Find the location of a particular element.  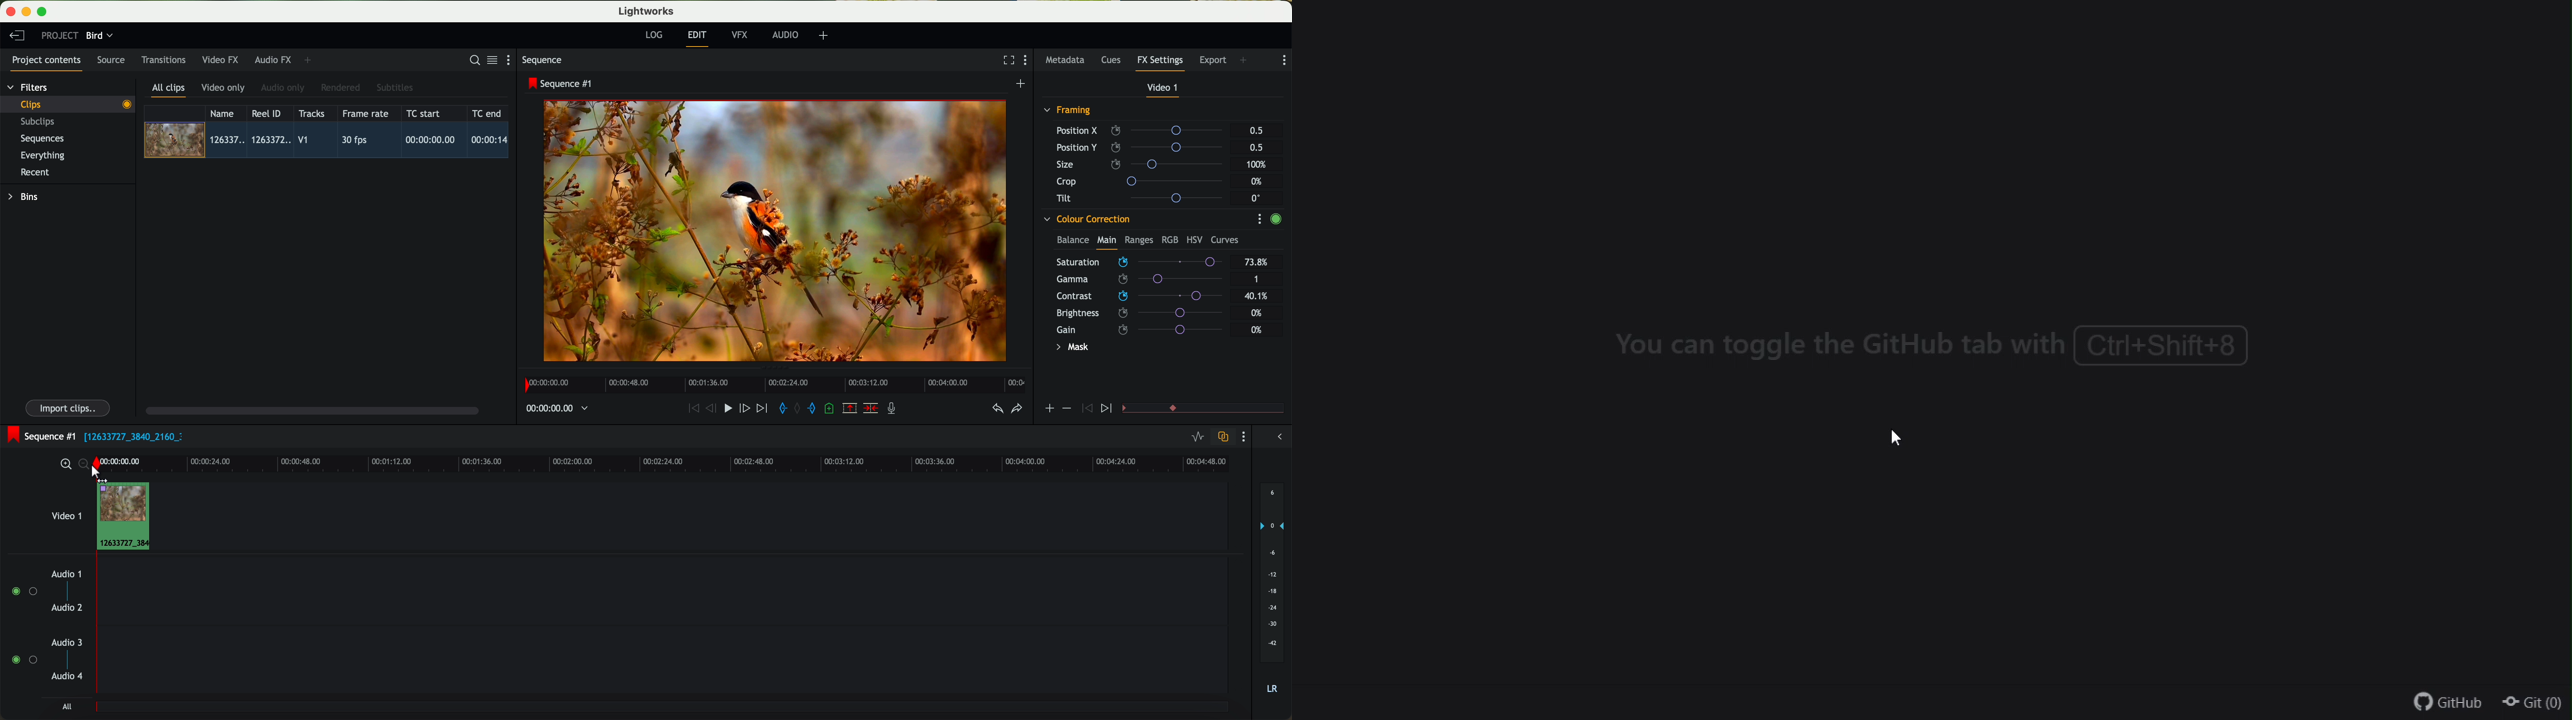

brightness is located at coordinates (1148, 313).